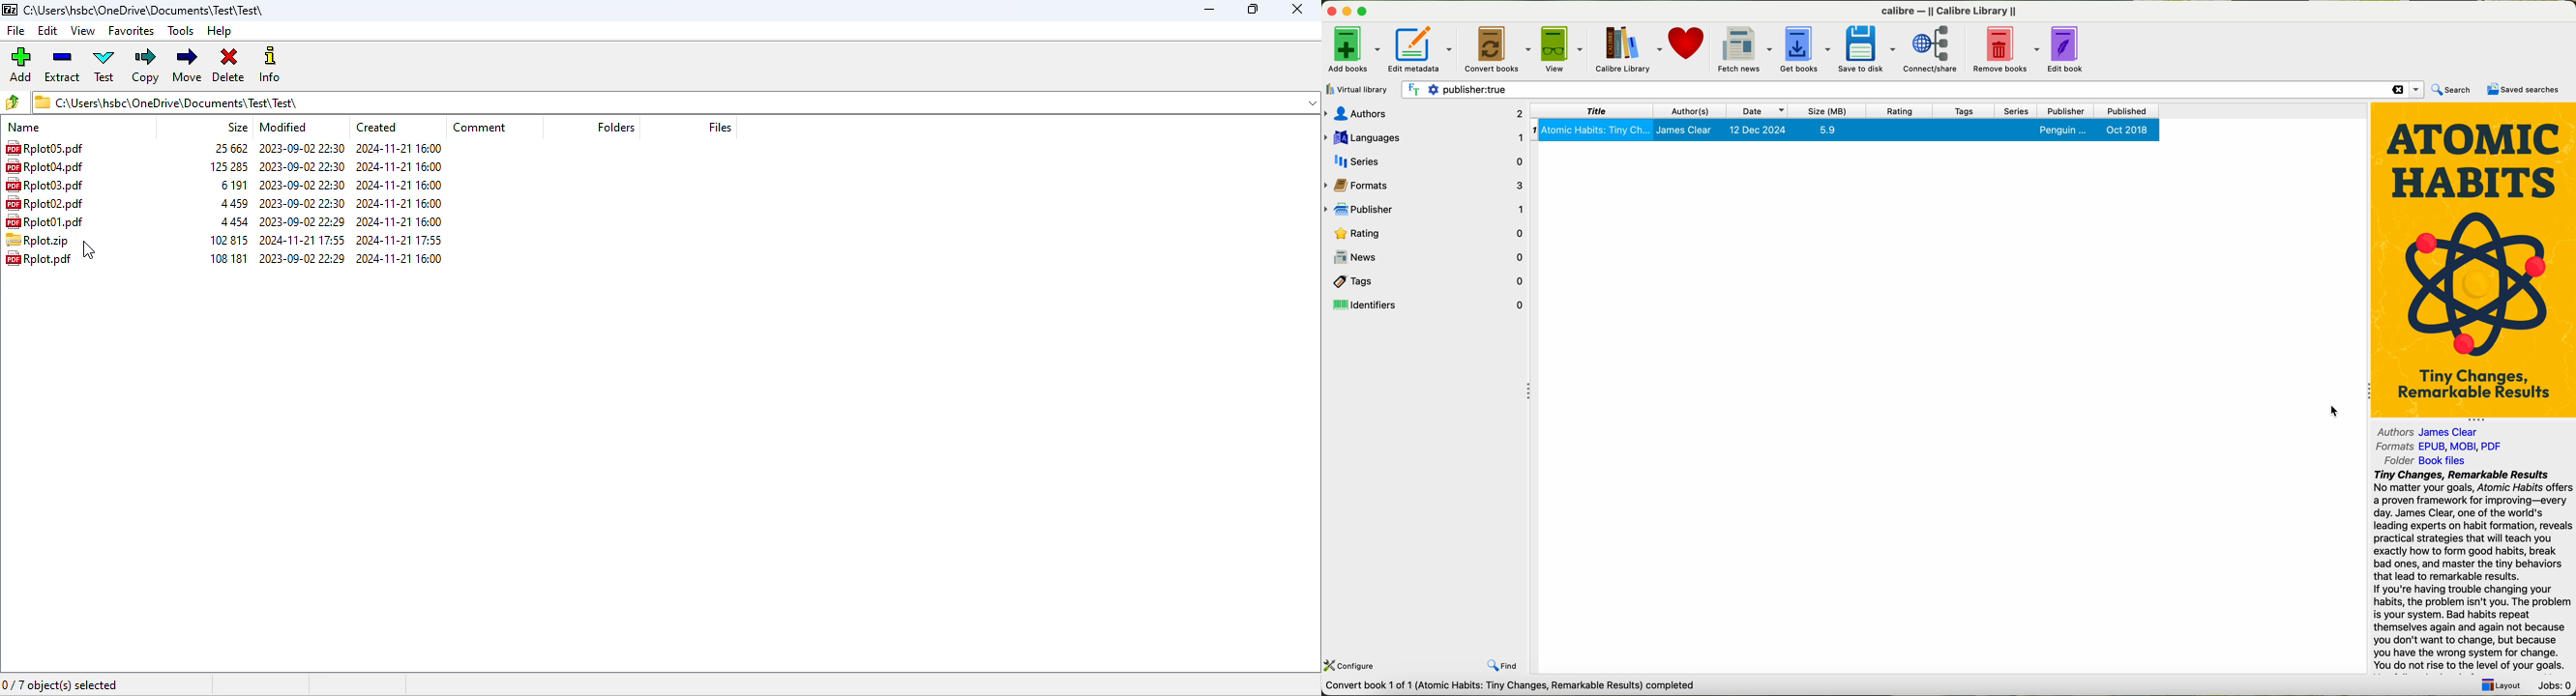  What do you see at coordinates (303, 149) in the screenshot?
I see `2023-09-02 22:30` at bounding box center [303, 149].